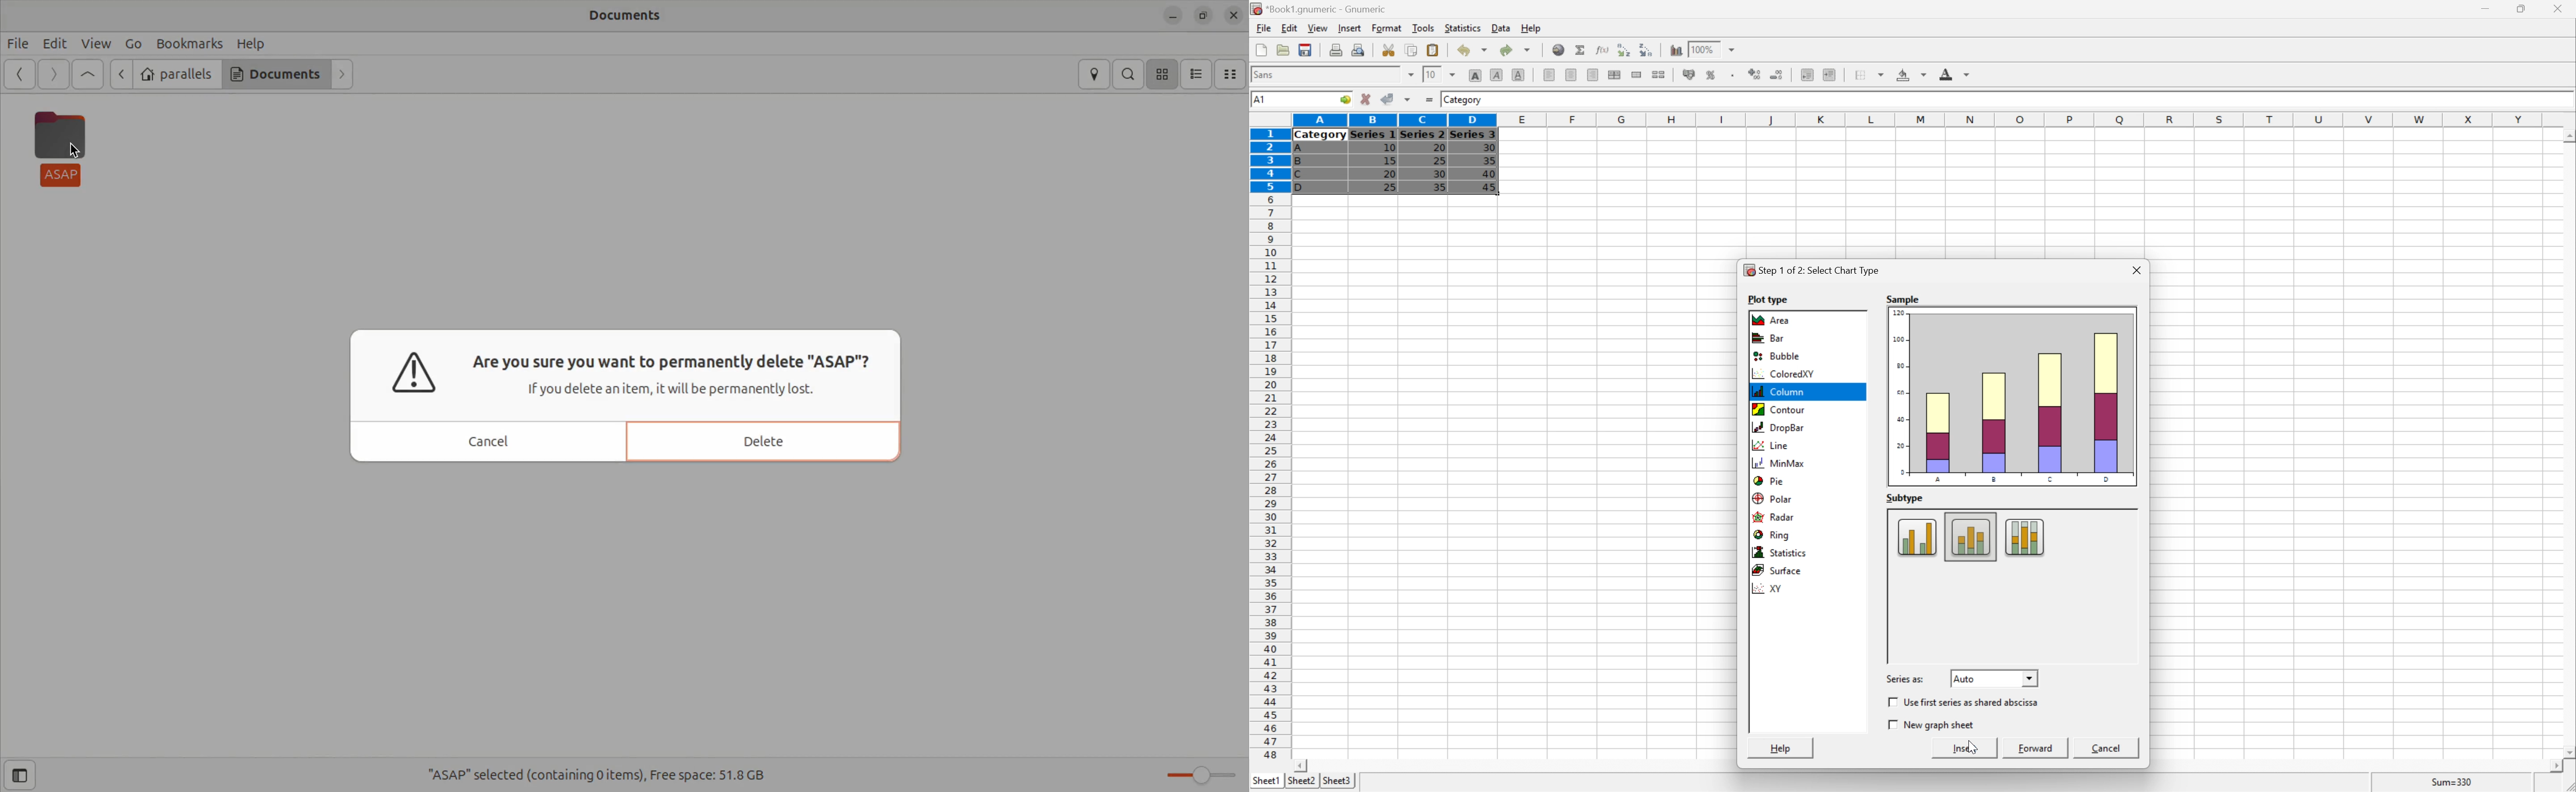 The width and height of the screenshot is (2576, 812). Describe the element at coordinates (1304, 49) in the screenshot. I see `Save current workbook` at that location.